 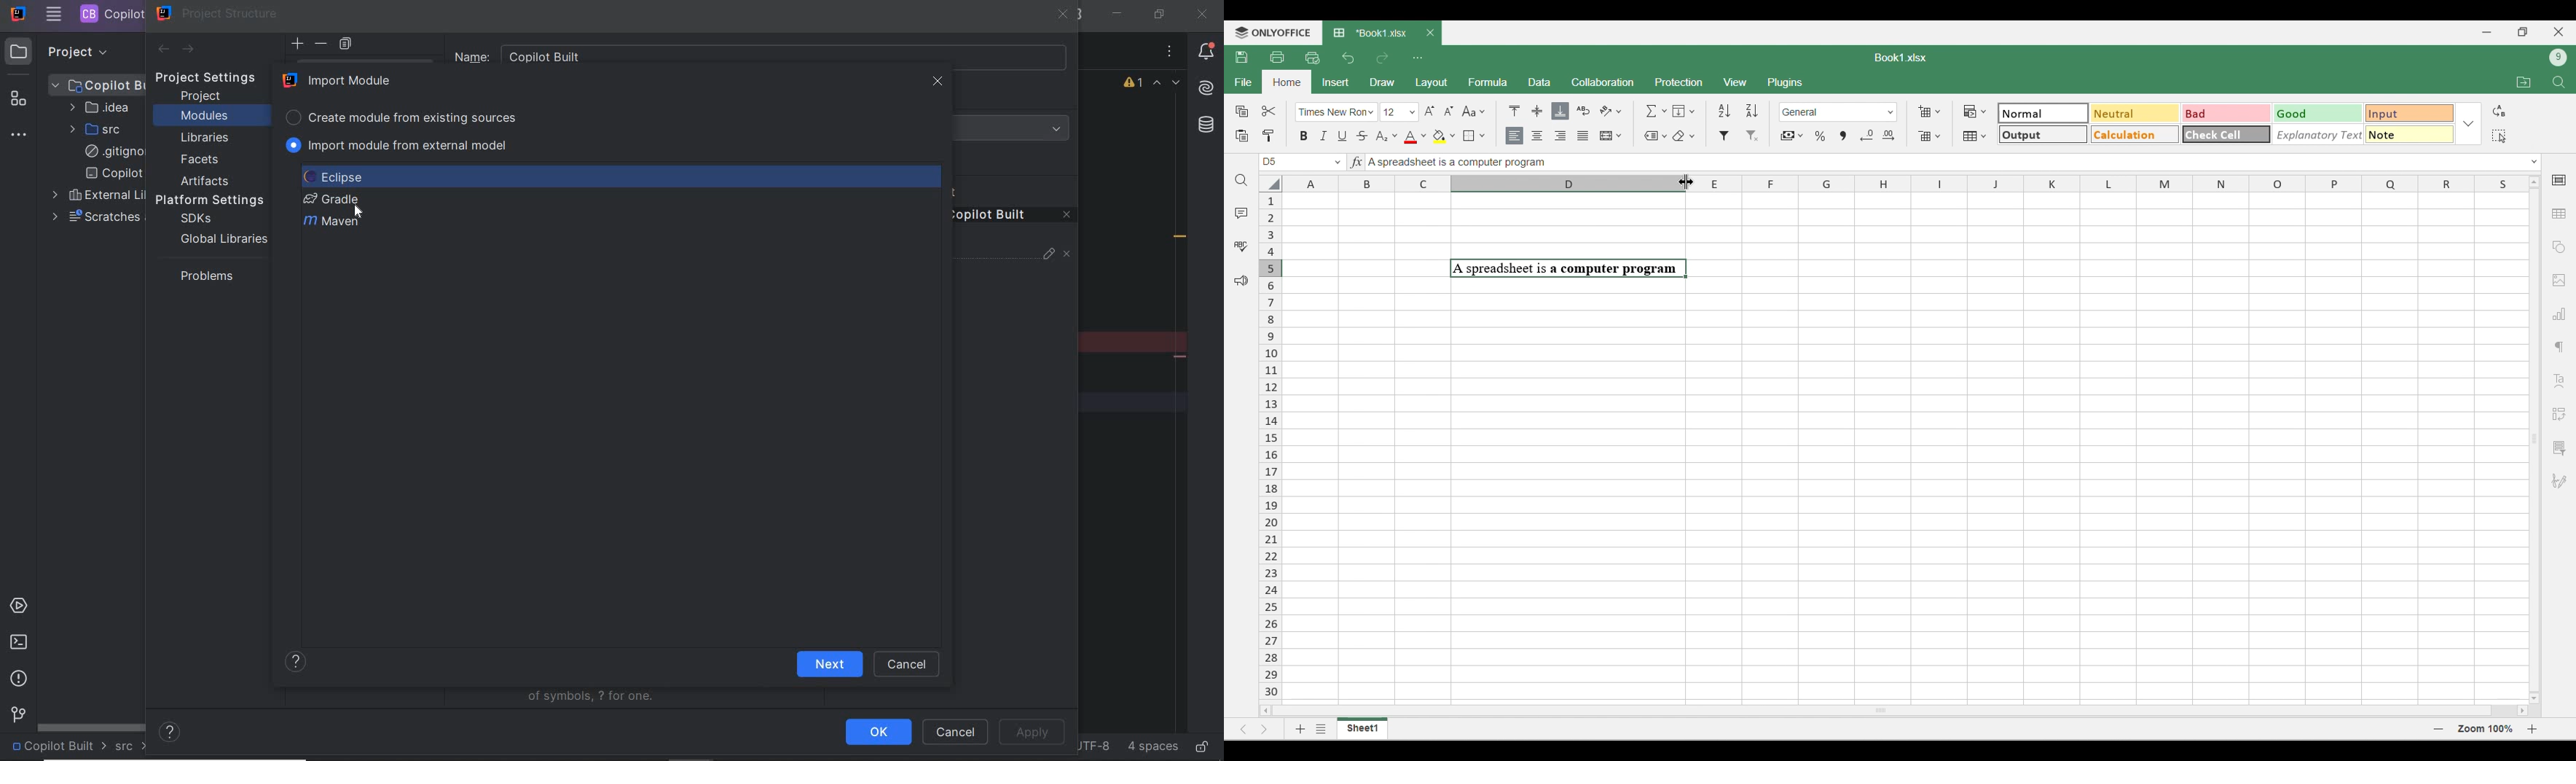 What do you see at coordinates (2499, 136) in the screenshot?
I see `Select all` at bounding box center [2499, 136].